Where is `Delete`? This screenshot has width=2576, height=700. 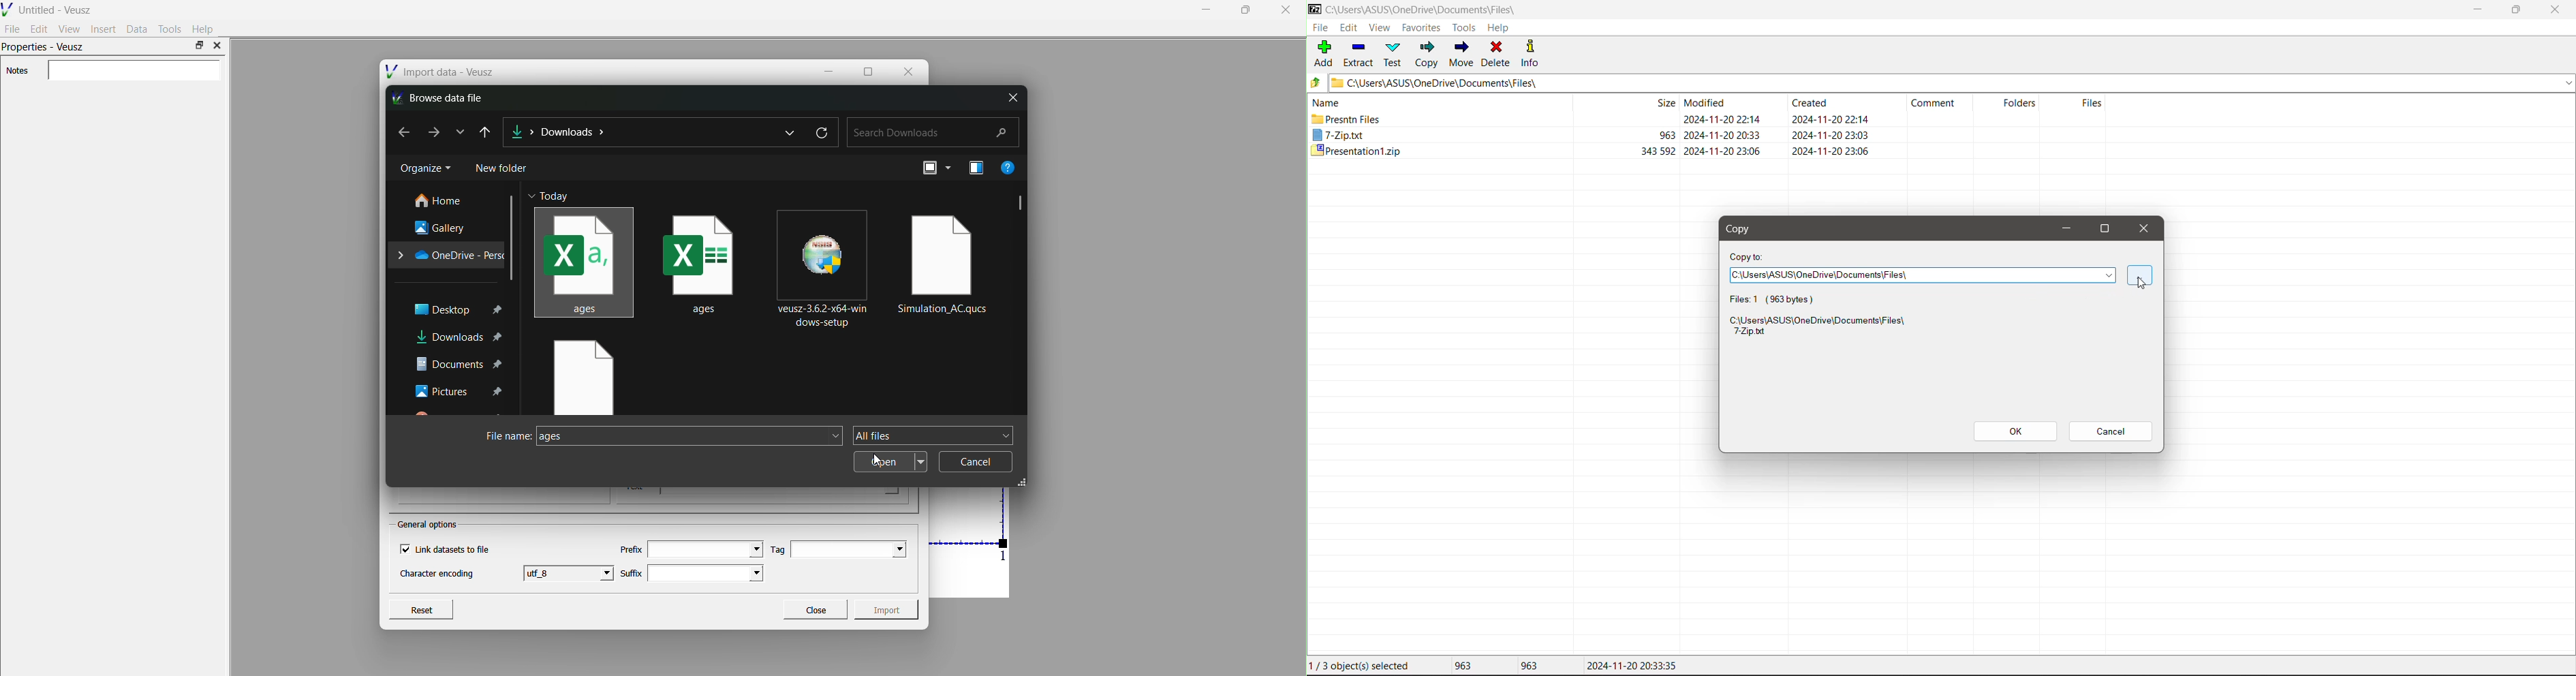
Delete is located at coordinates (1497, 53).